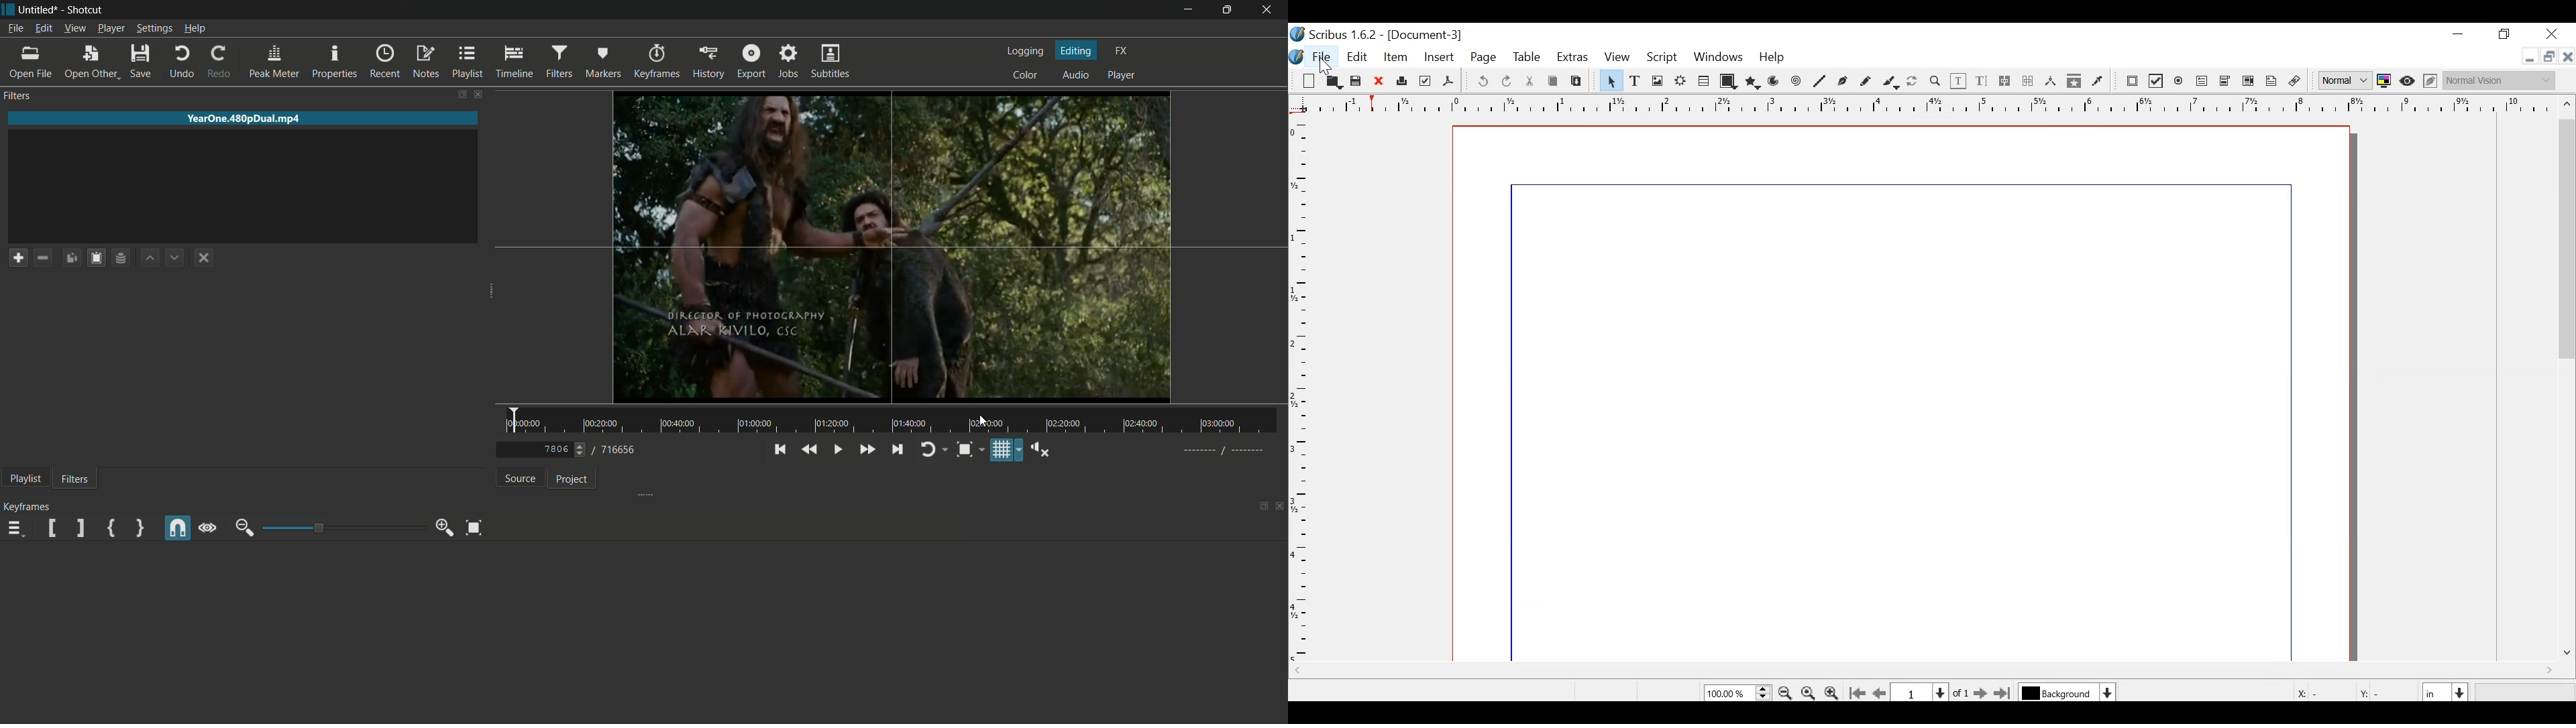 The image size is (2576, 728). What do you see at coordinates (751, 62) in the screenshot?
I see `export` at bounding box center [751, 62].